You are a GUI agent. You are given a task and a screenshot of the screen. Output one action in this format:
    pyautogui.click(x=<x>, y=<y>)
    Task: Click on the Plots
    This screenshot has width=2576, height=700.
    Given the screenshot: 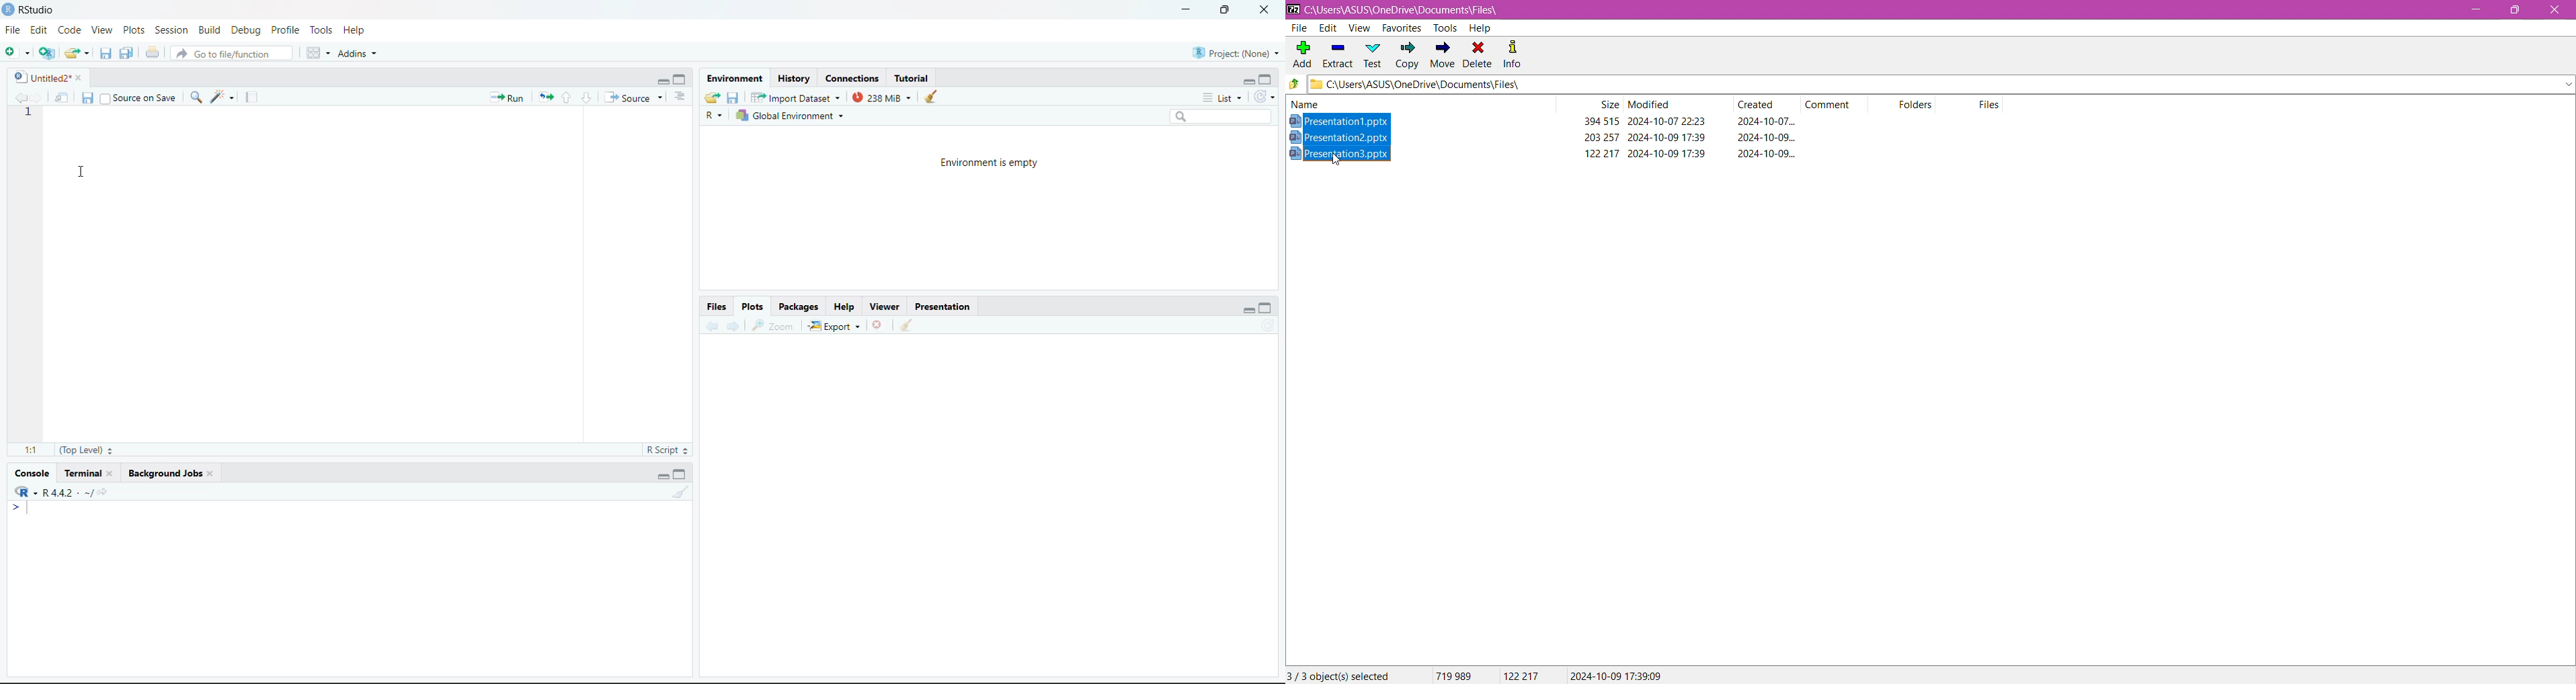 What is the action you would take?
    pyautogui.click(x=134, y=30)
    